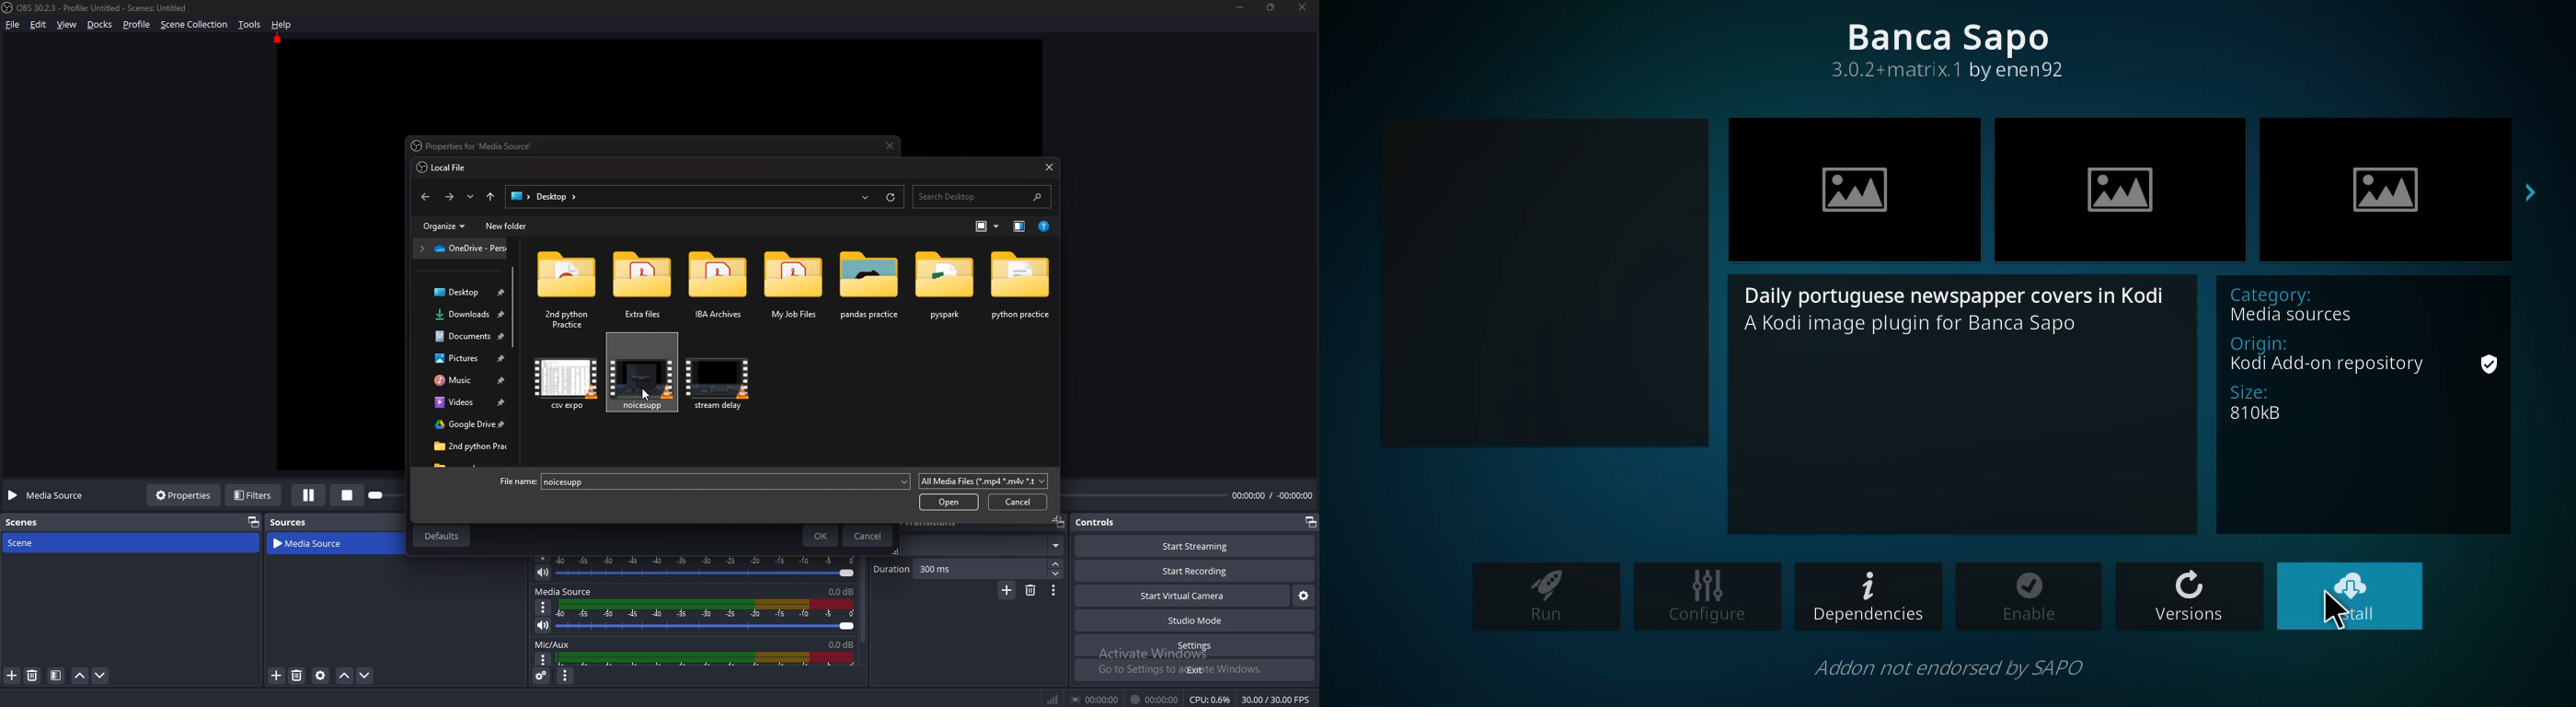 The image size is (2576, 728). Describe the element at coordinates (2189, 596) in the screenshot. I see `versions` at that location.